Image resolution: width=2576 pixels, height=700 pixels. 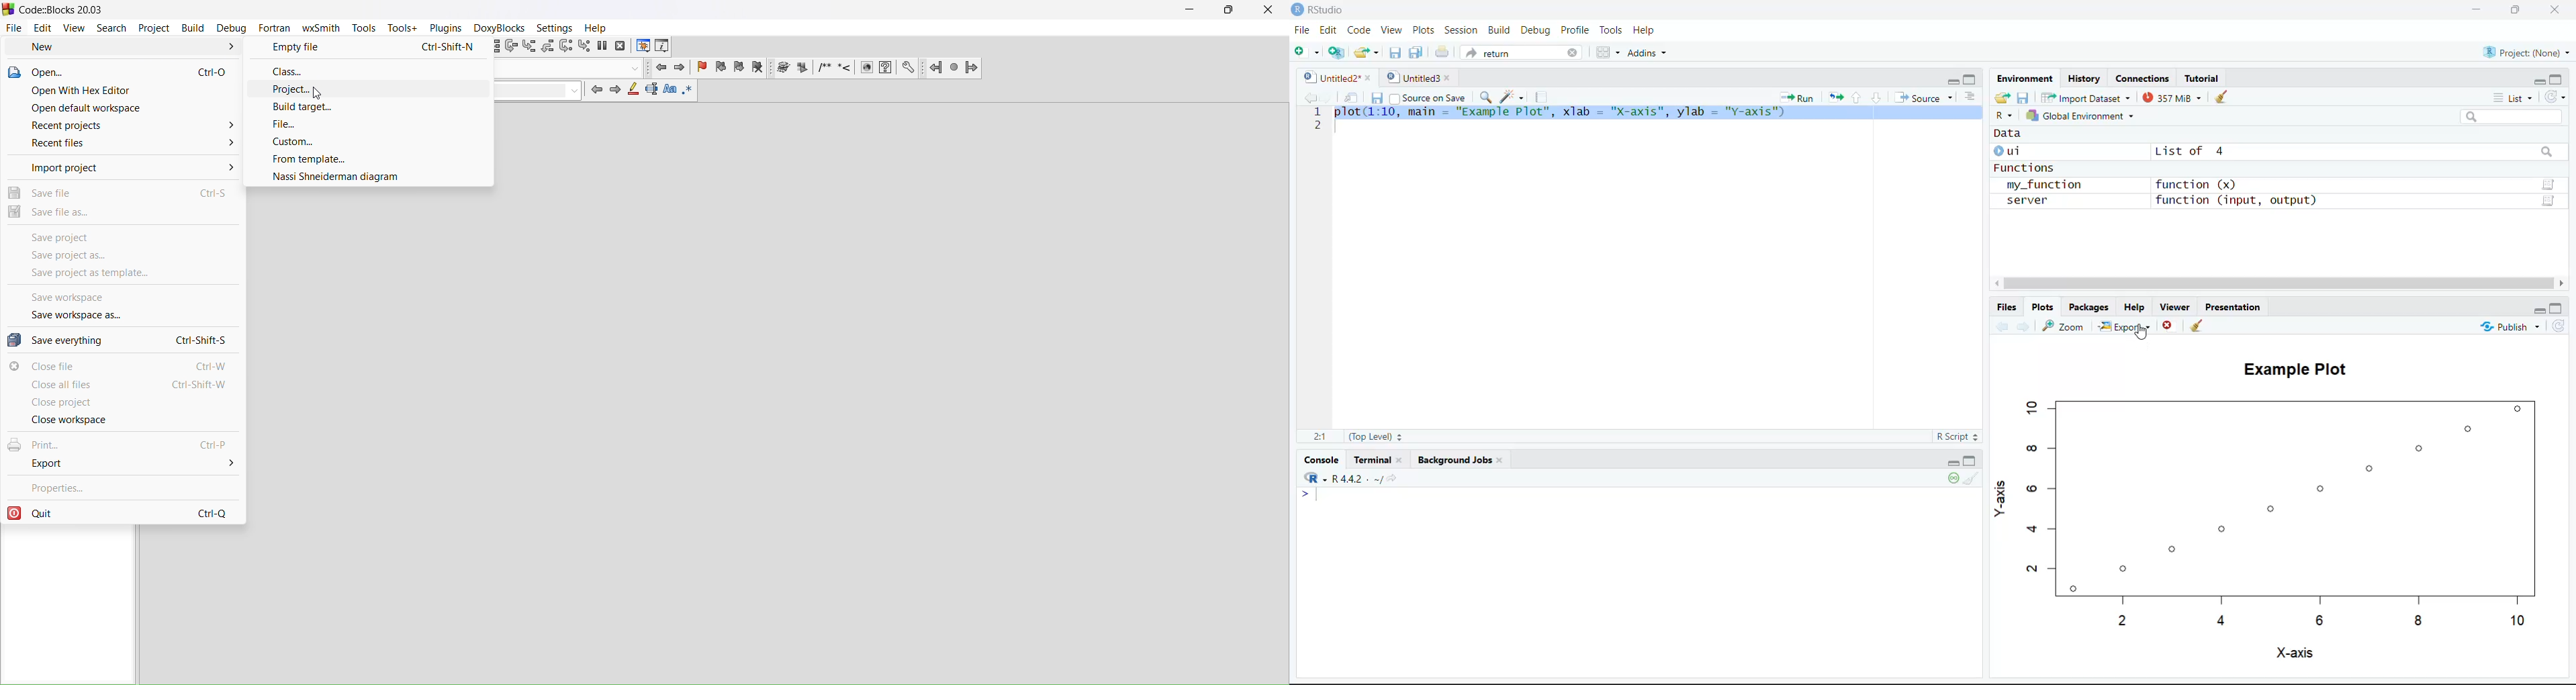 I want to click on Coordinates, so click(x=2144, y=78).